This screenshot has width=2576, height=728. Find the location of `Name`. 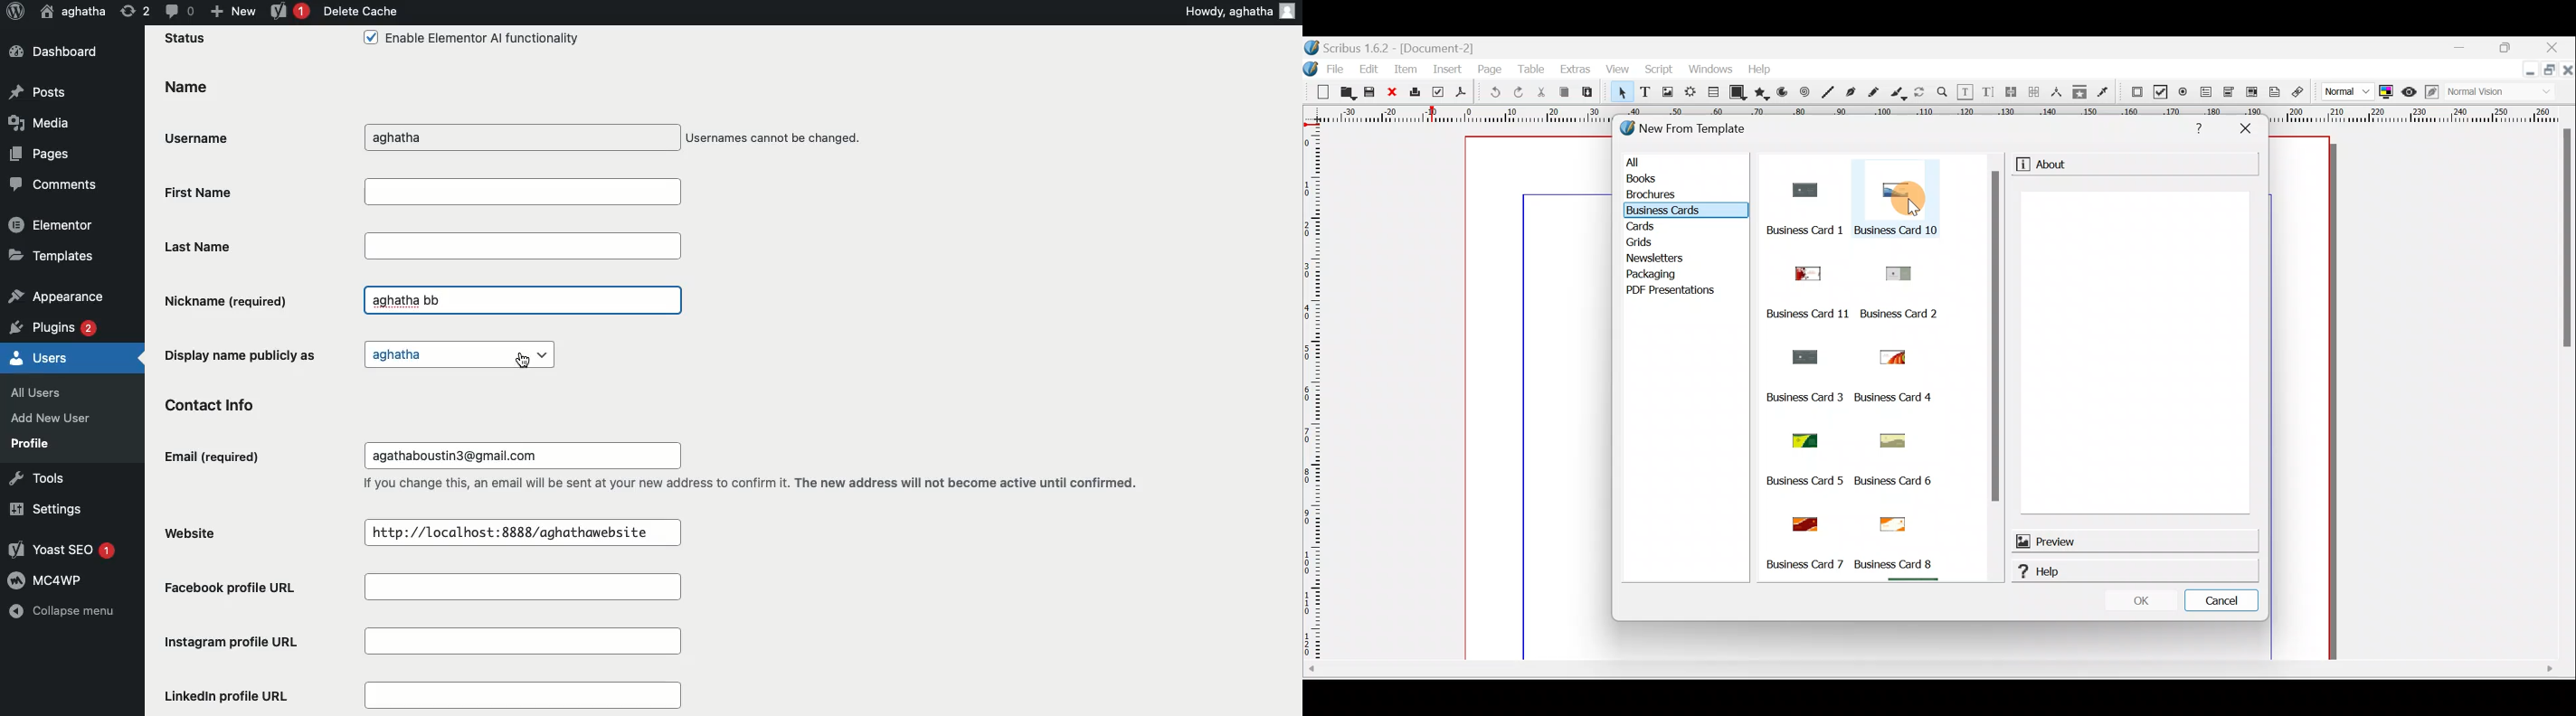

Name is located at coordinates (185, 88).